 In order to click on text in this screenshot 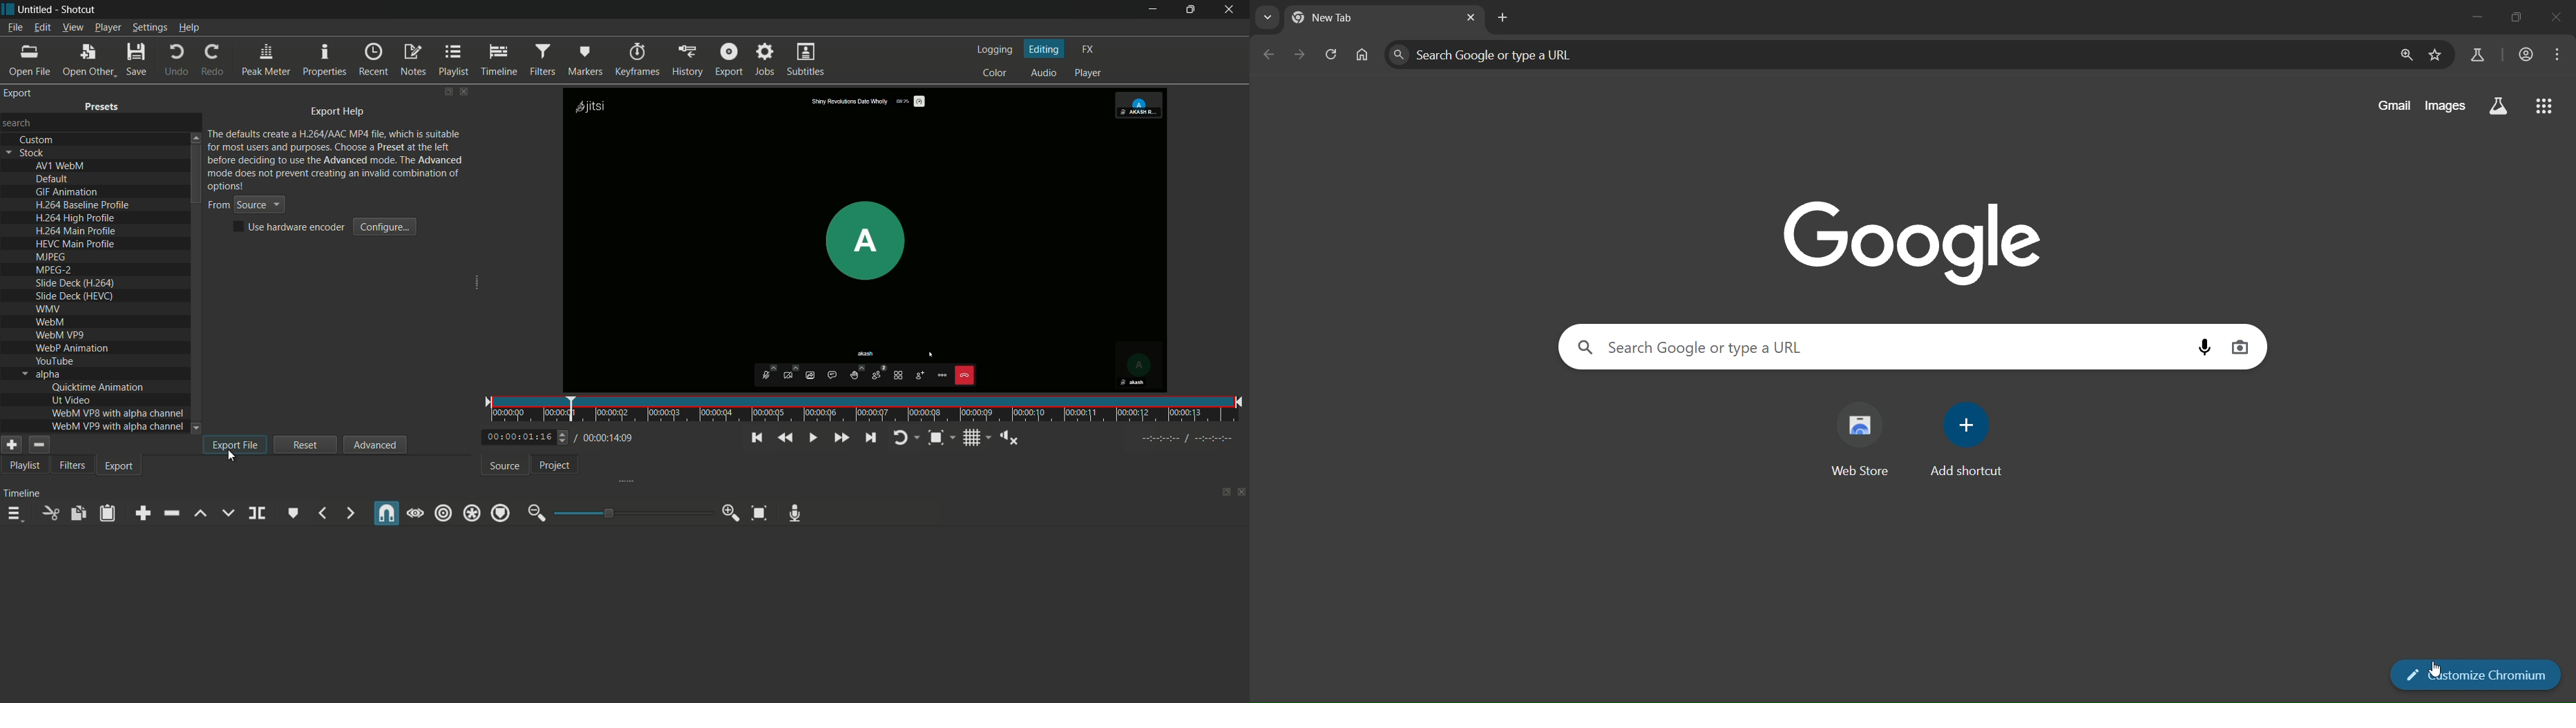, I will do `click(49, 309)`.